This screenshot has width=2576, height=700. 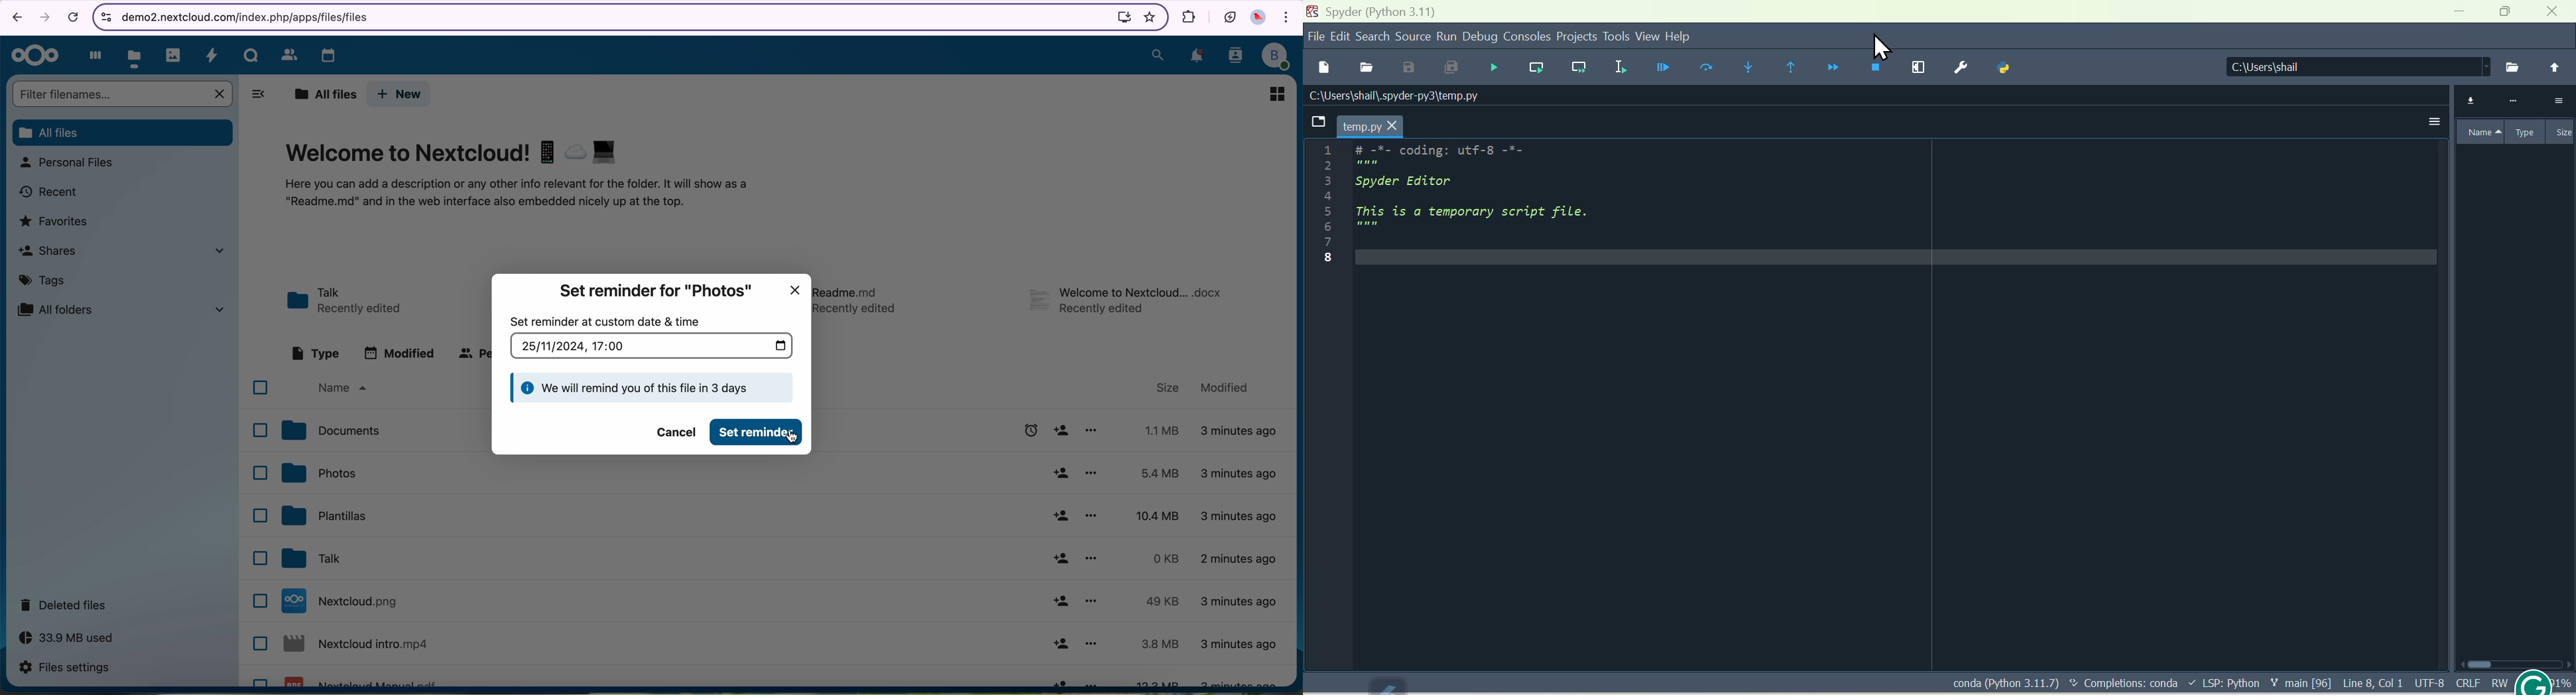 What do you see at coordinates (1241, 432) in the screenshot?
I see `2 minutes ago` at bounding box center [1241, 432].